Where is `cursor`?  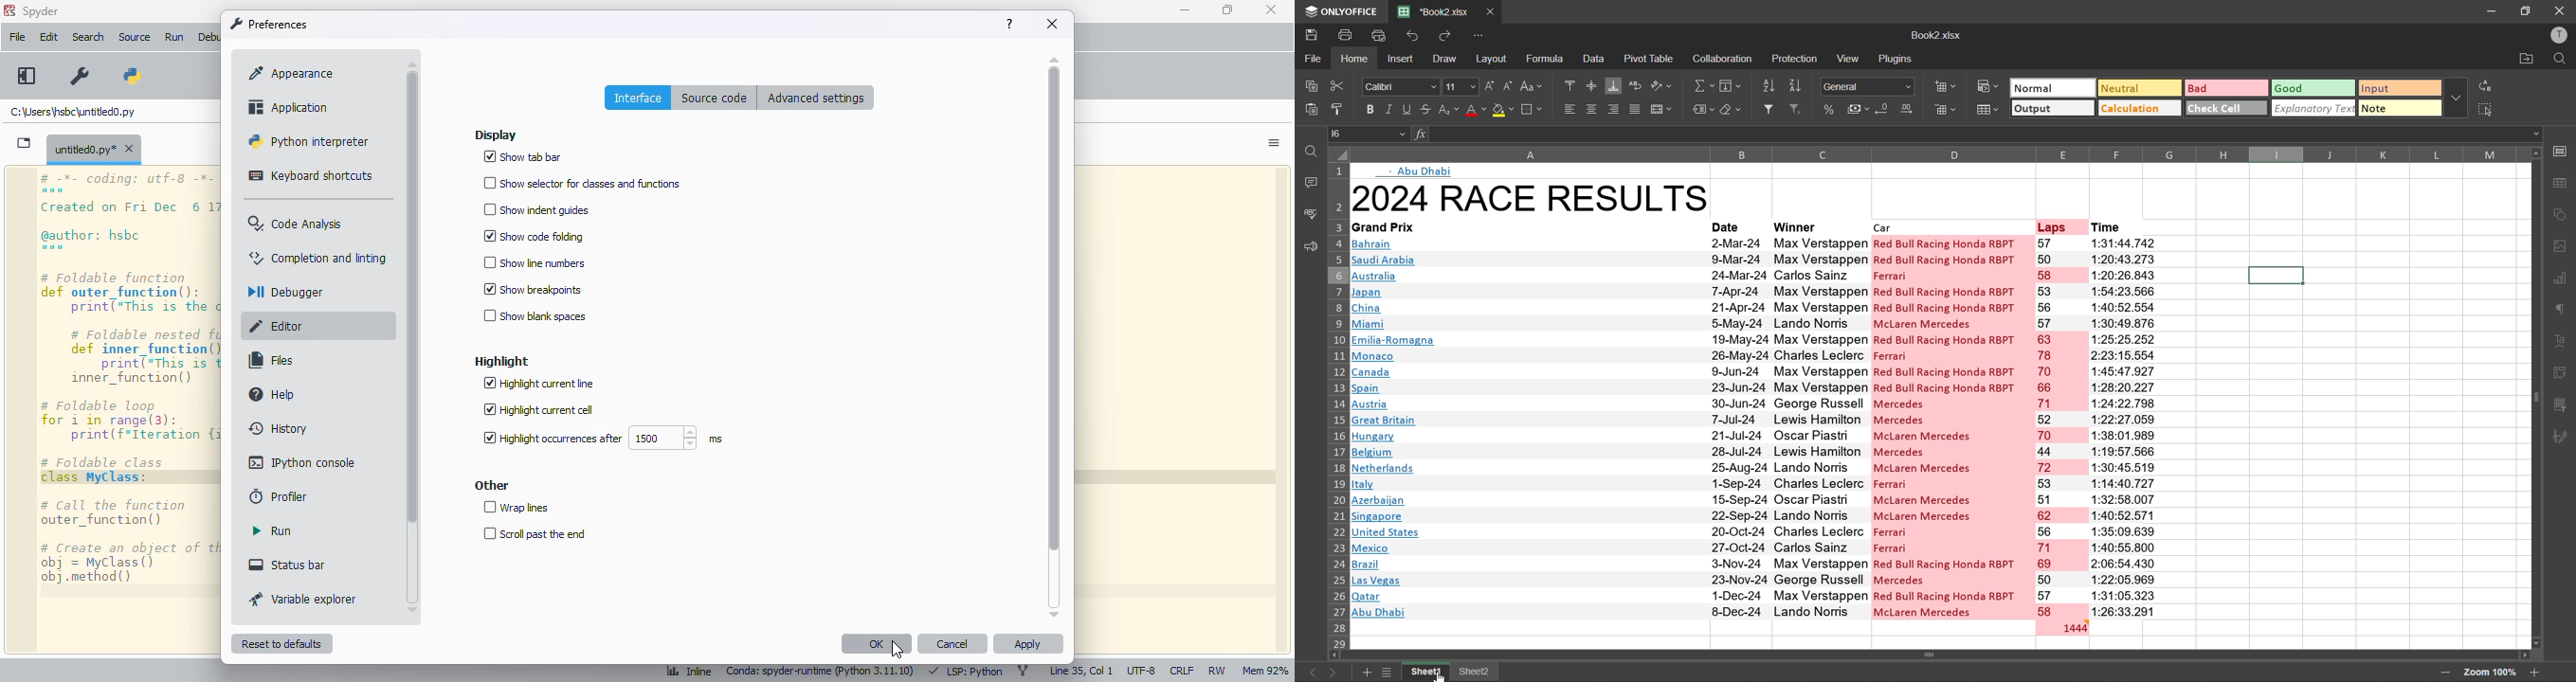
cursor is located at coordinates (1442, 673).